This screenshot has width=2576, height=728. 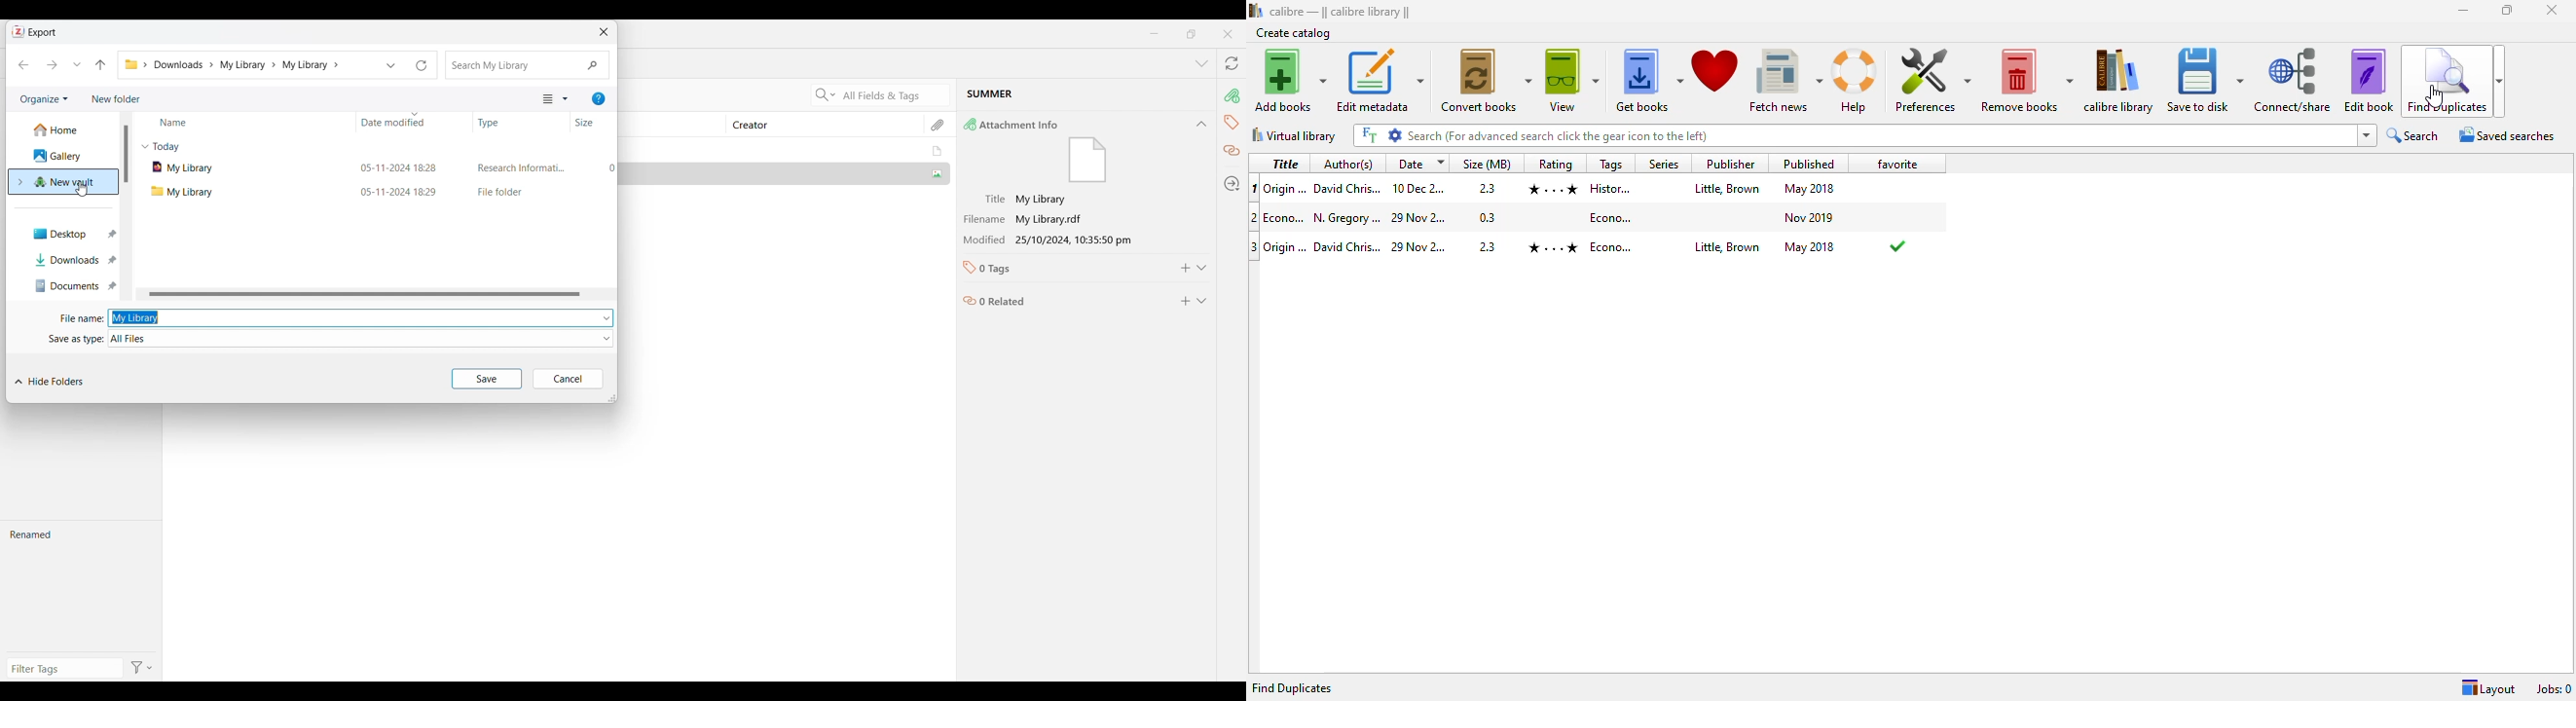 I want to click on Expand, so click(x=1202, y=301).